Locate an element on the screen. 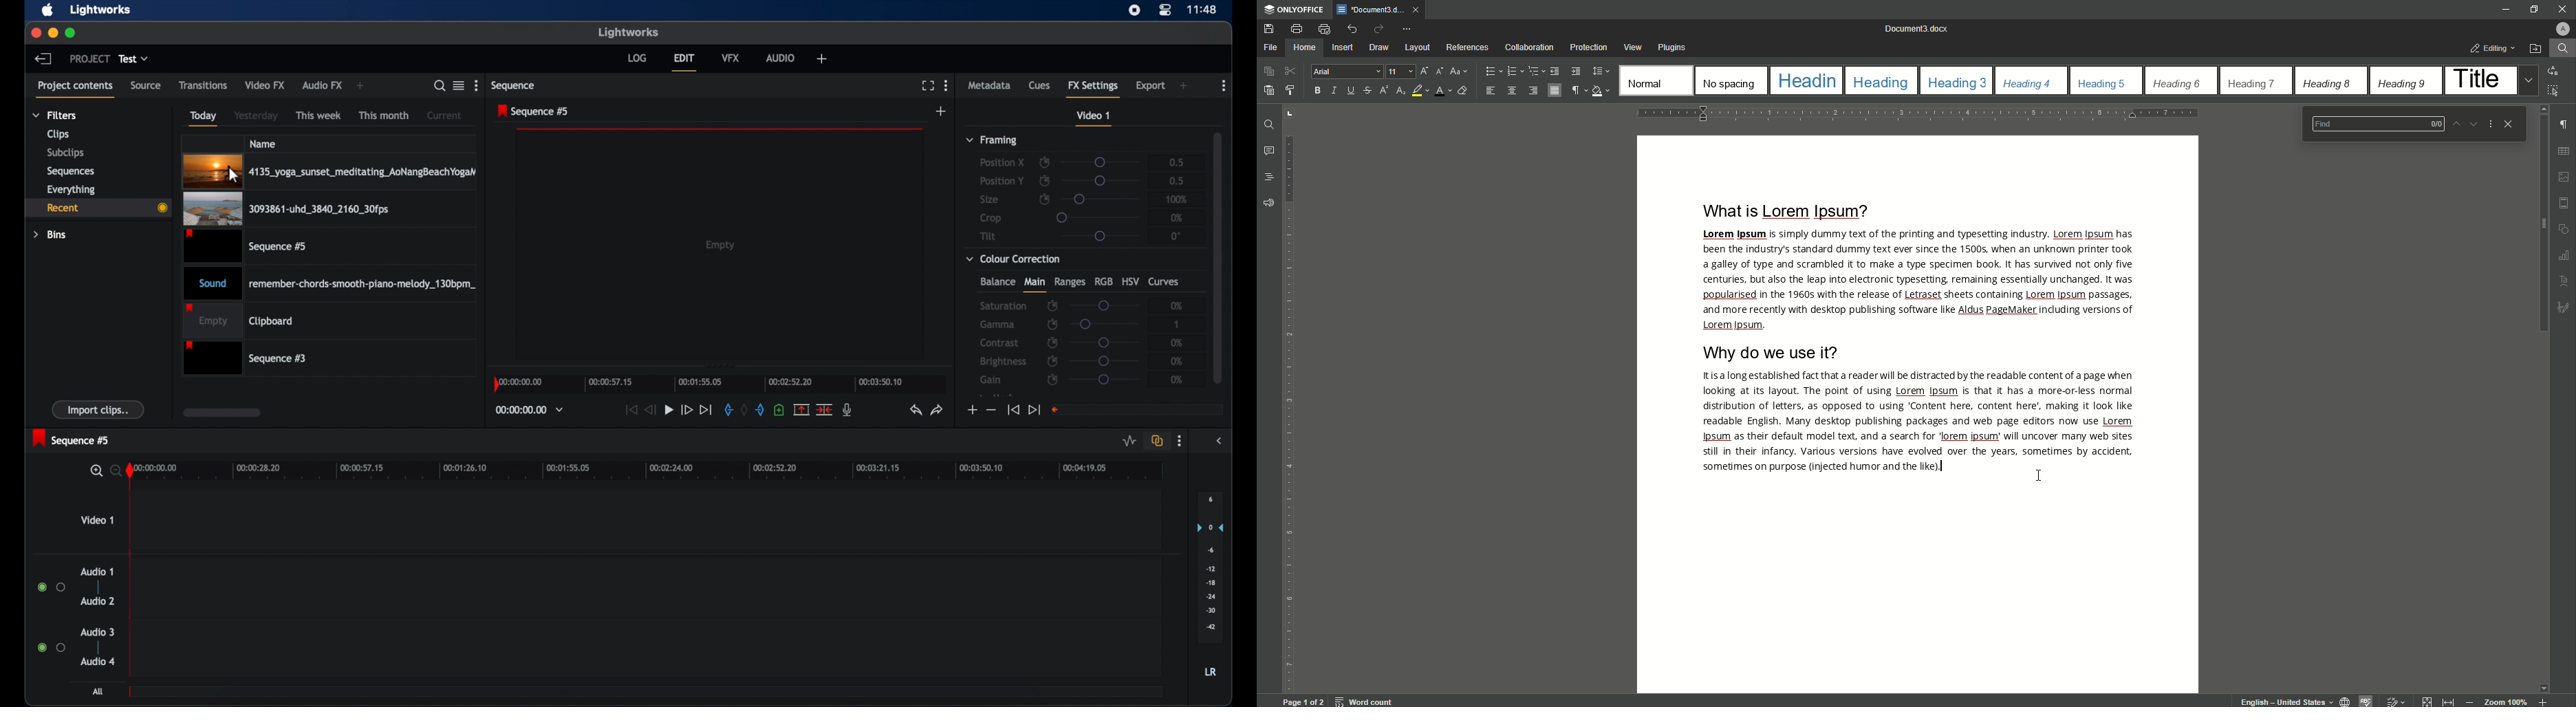 The image size is (2576, 728). slider is located at coordinates (1103, 181).